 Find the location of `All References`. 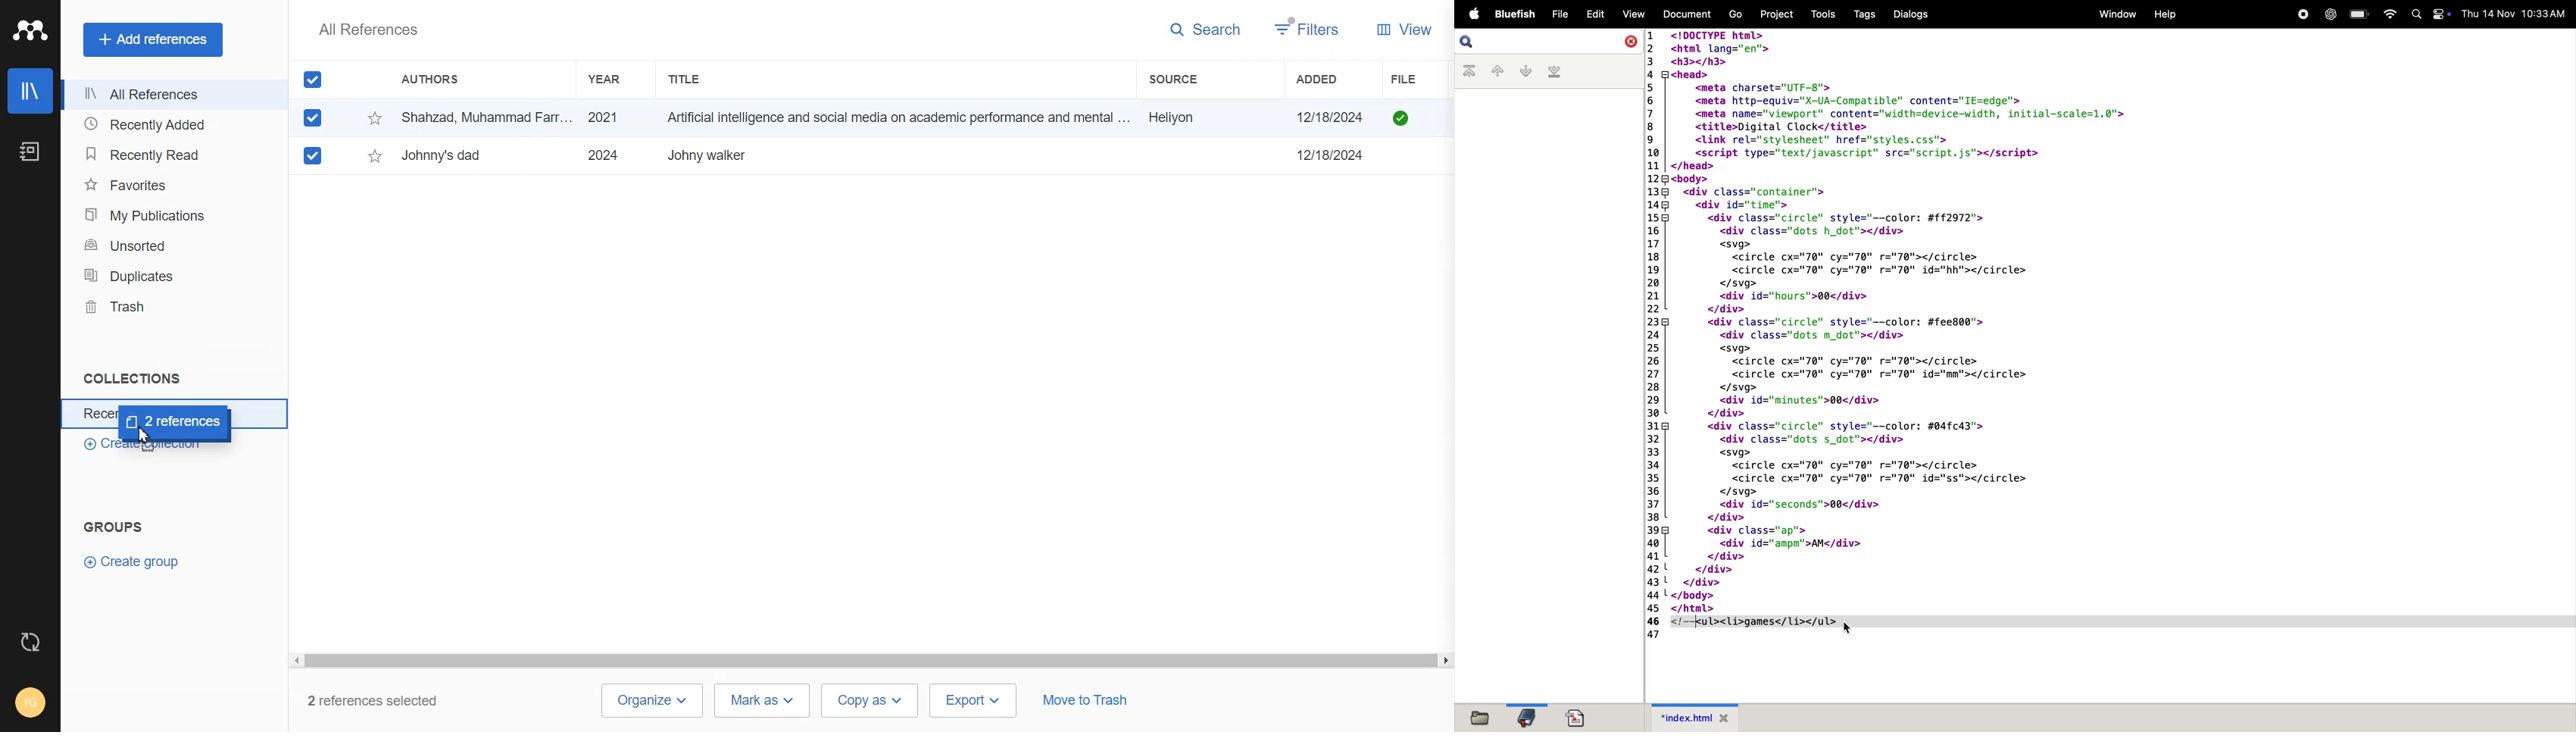

All References is located at coordinates (169, 95).